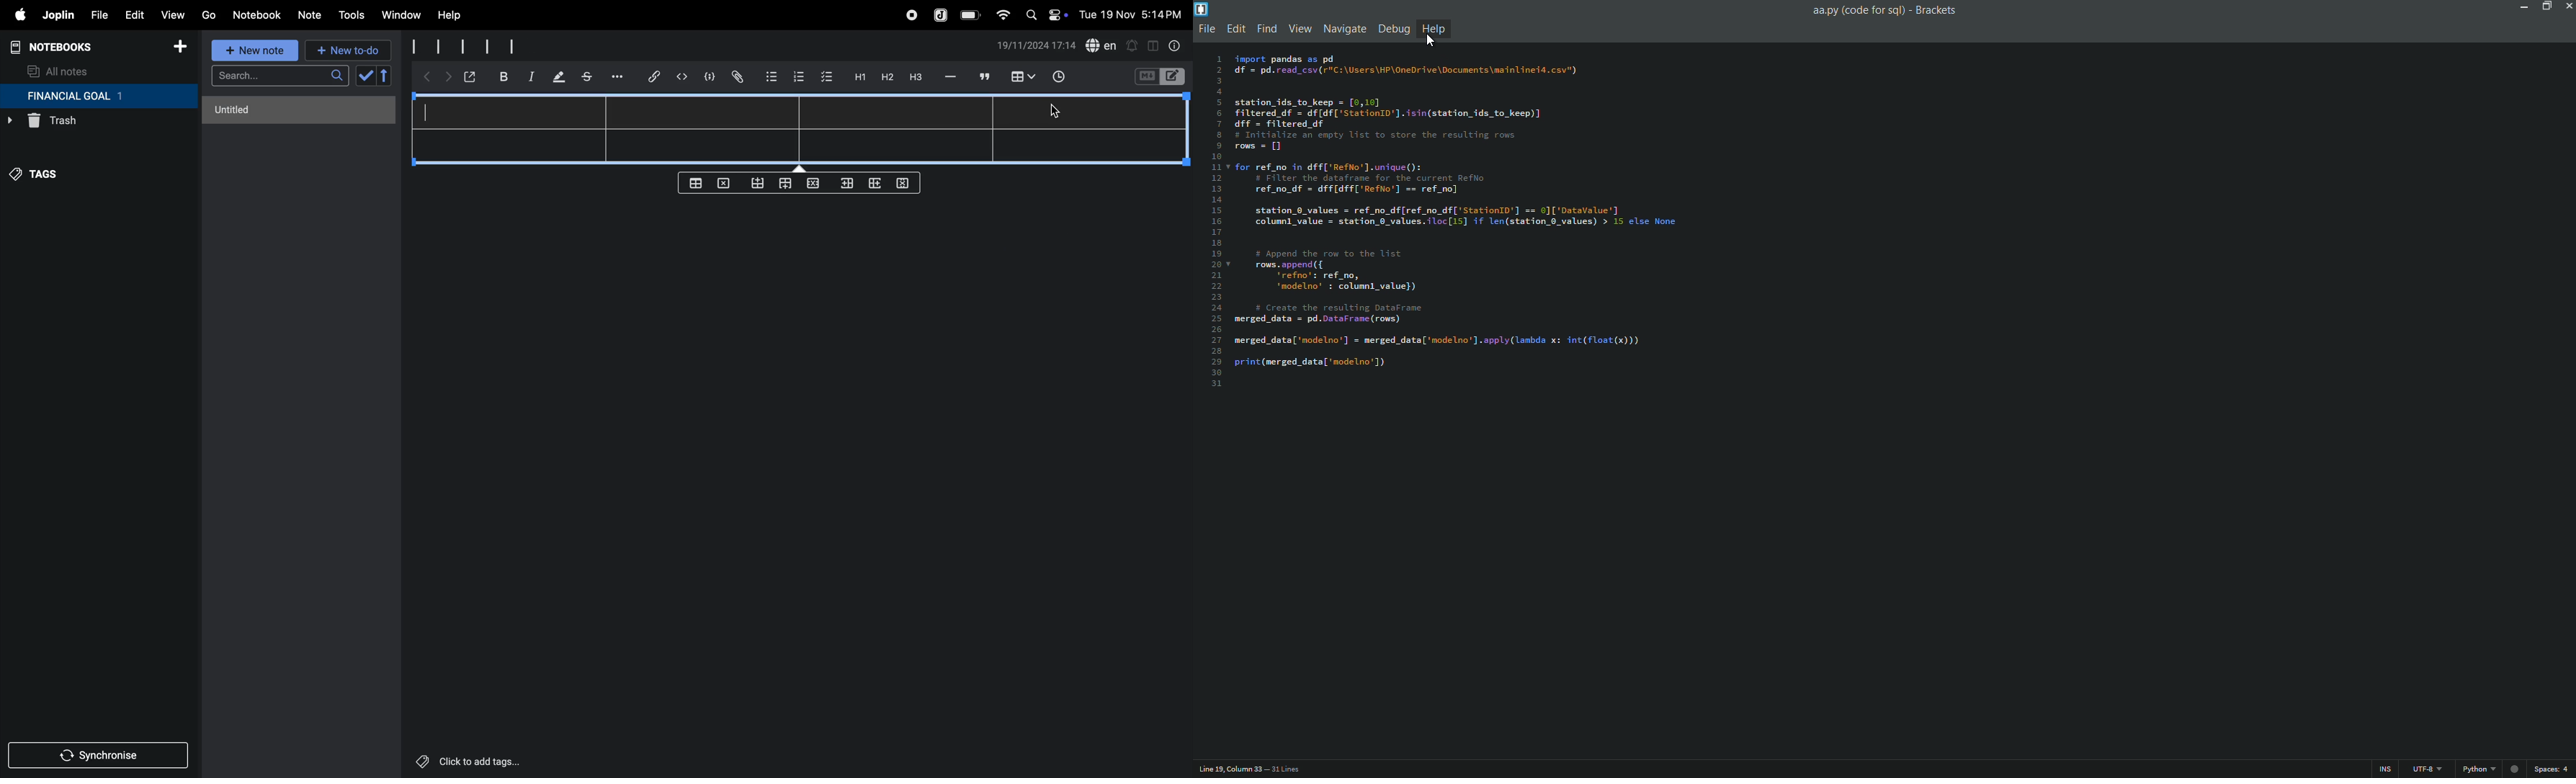  What do you see at coordinates (557, 78) in the screenshot?
I see `mark` at bounding box center [557, 78].